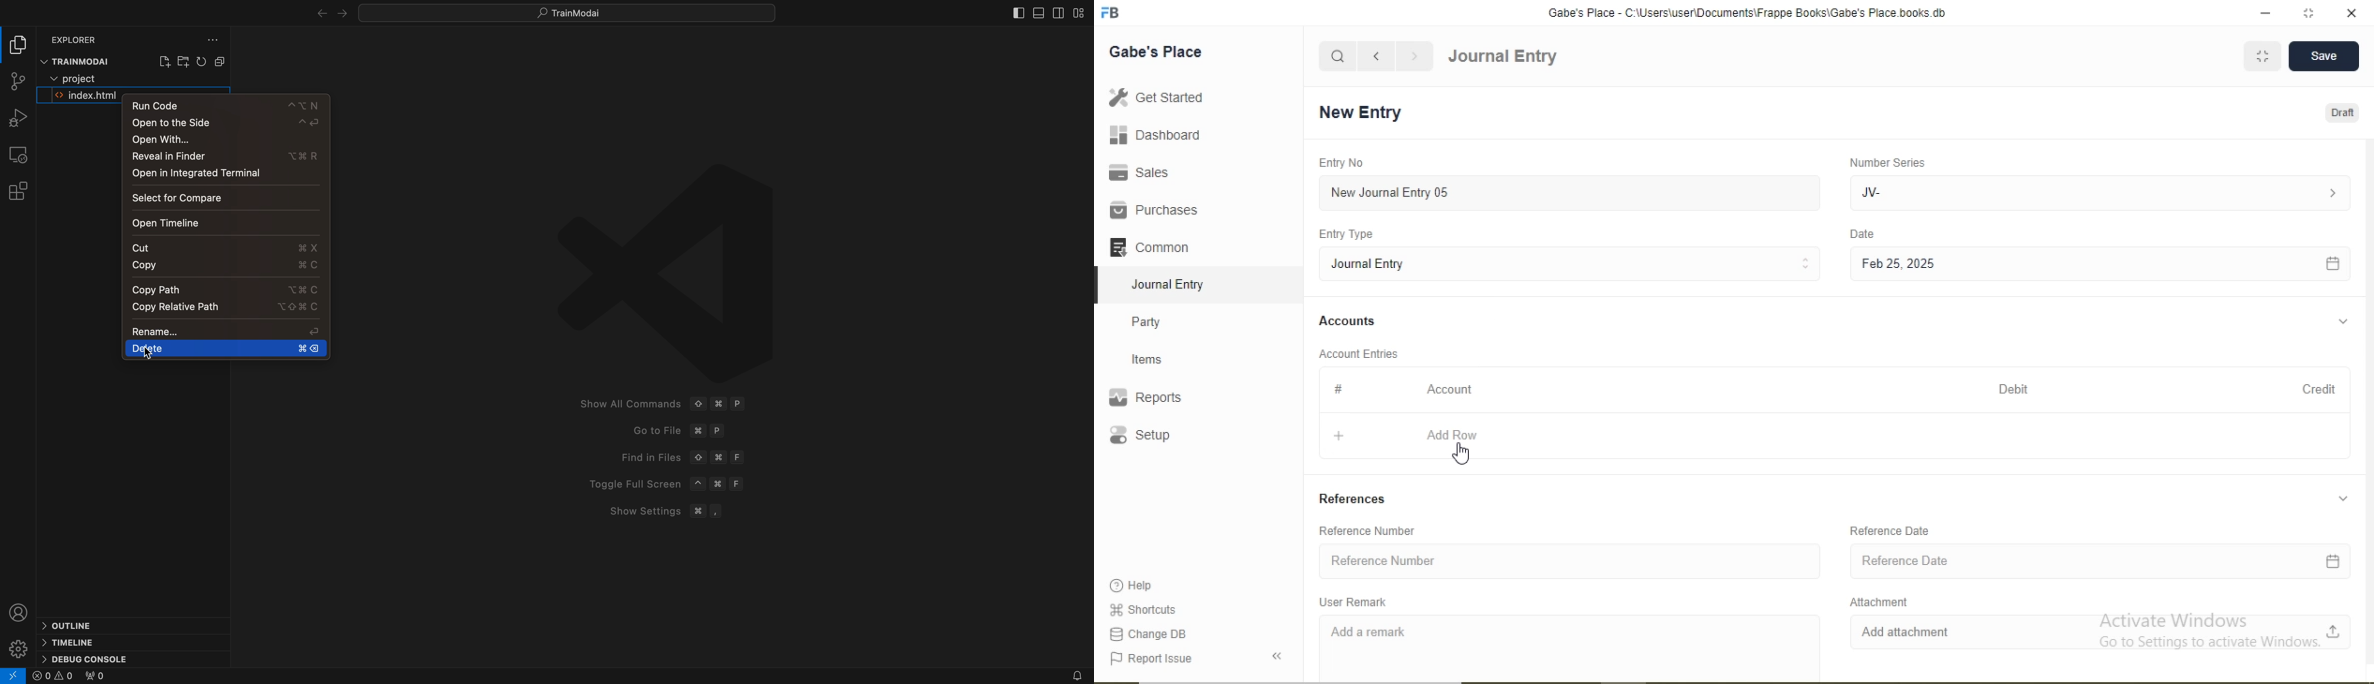 This screenshot has height=700, width=2380. What do you see at coordinates (2016, 390) in the screenshot?
I see `Debit` at bounding box center [2016, 390].